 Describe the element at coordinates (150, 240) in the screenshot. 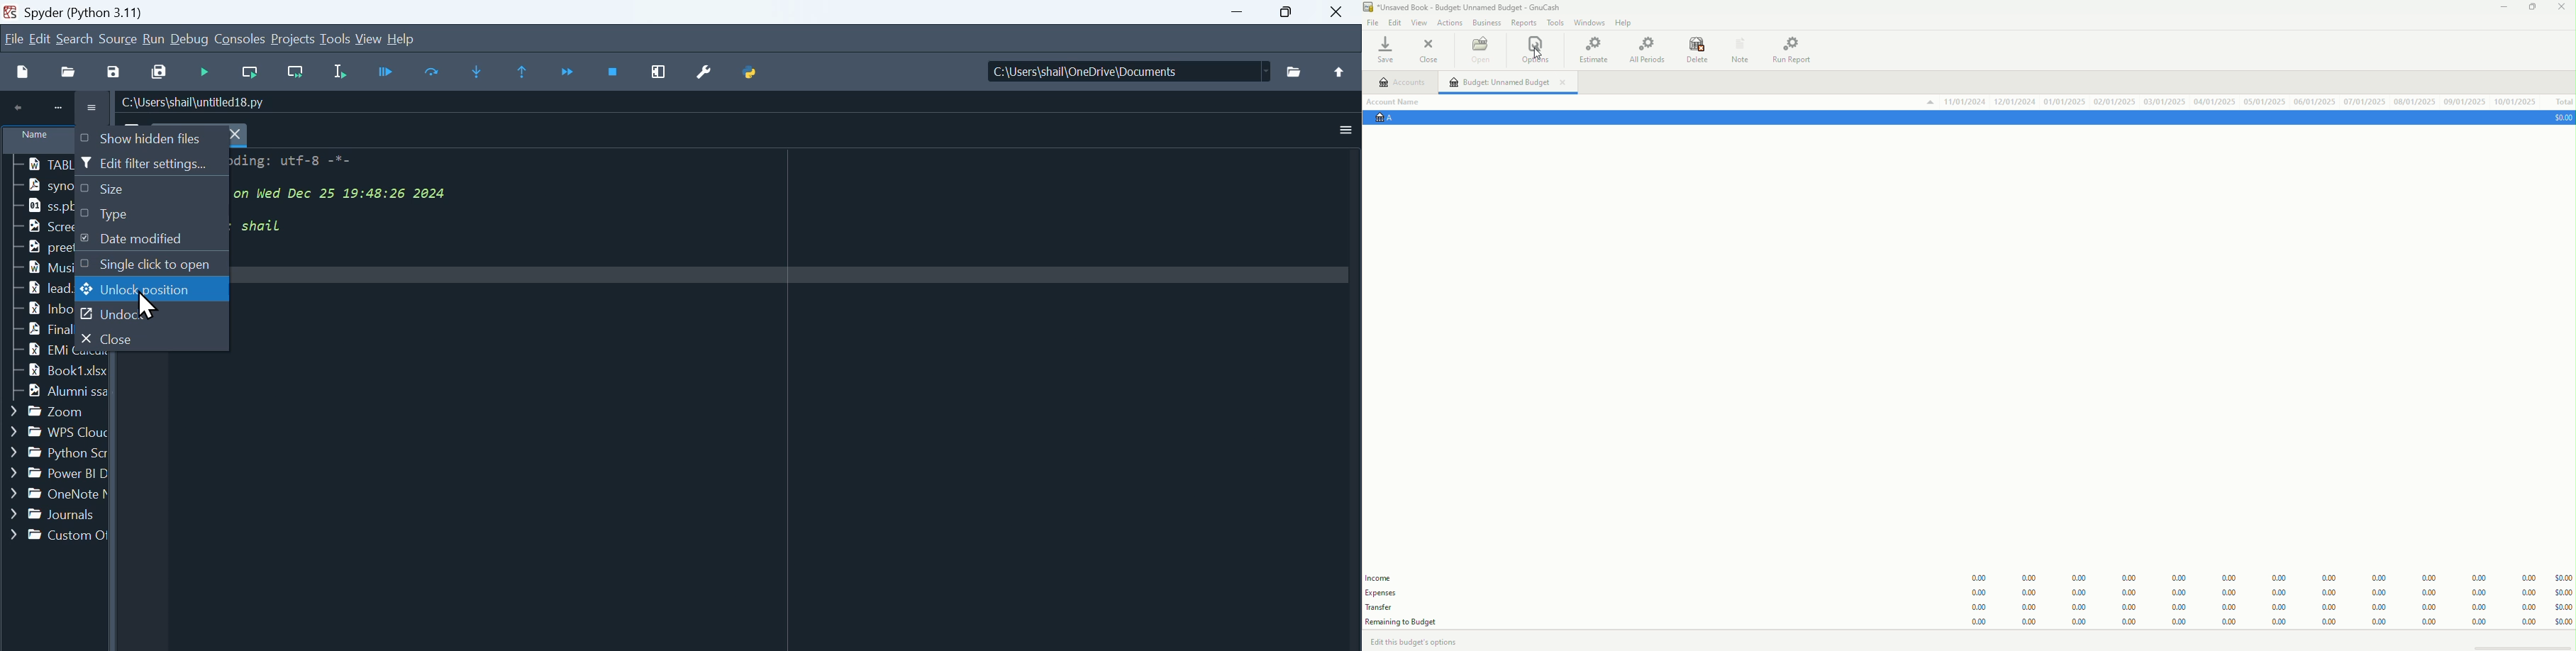

I see `date modified` at that location.